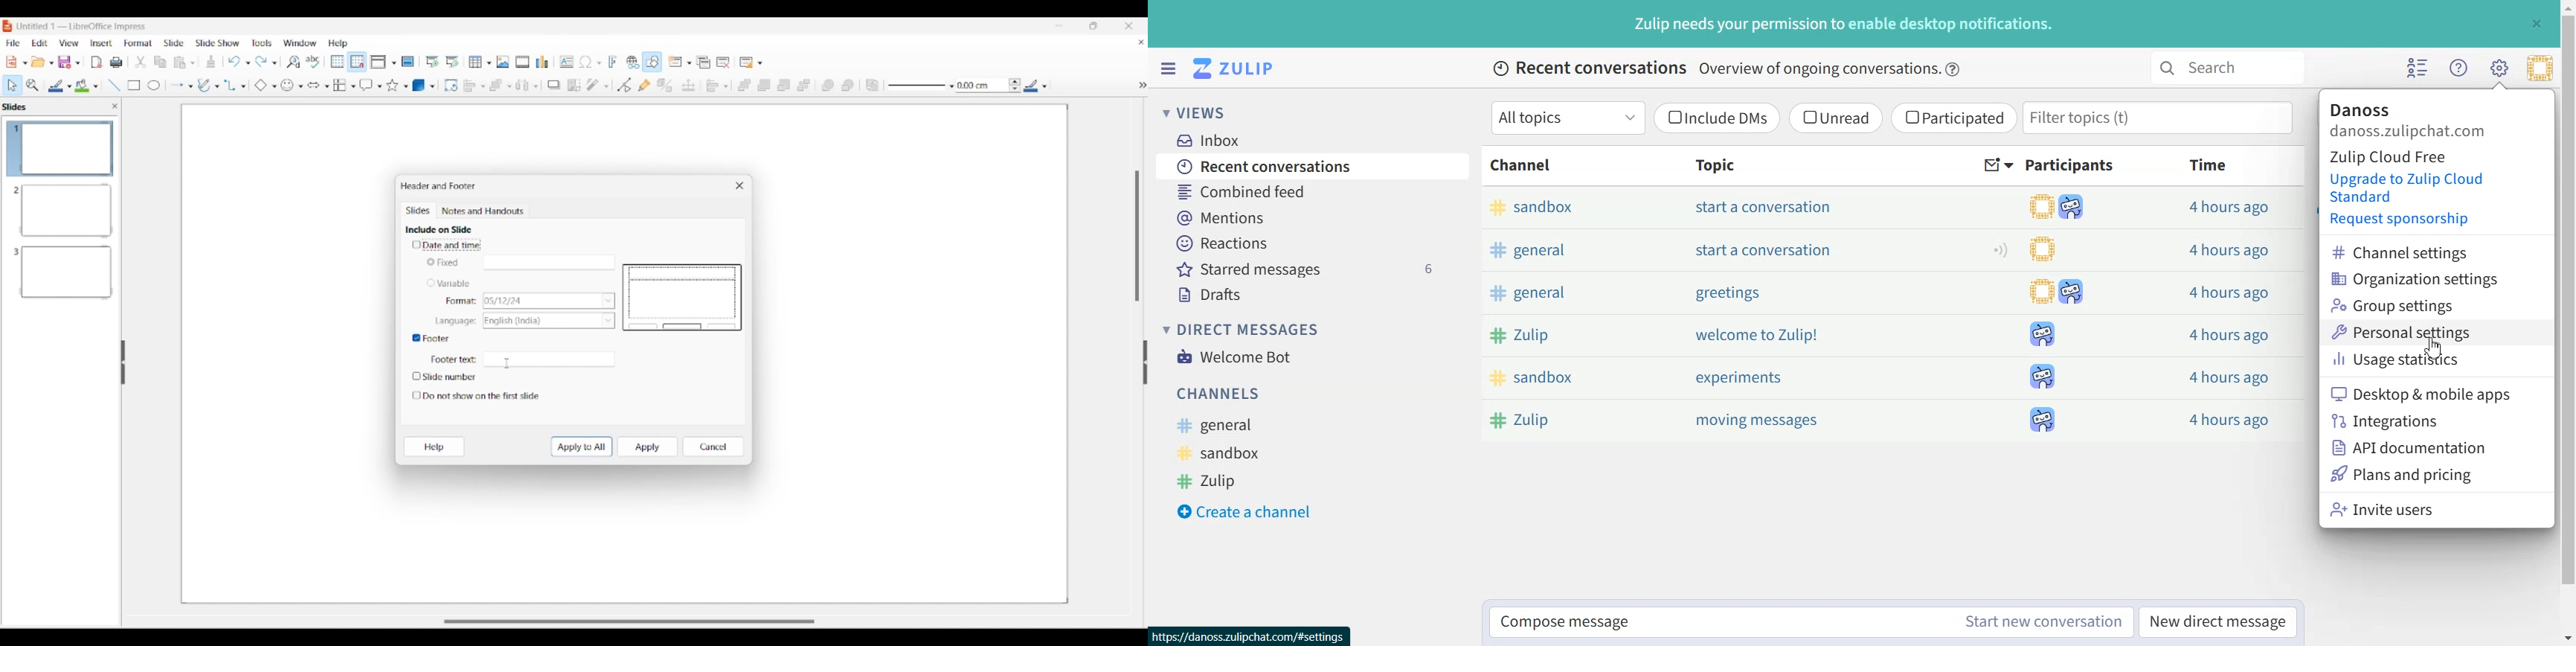  What do you see at coordinates (1579, 380) in the screenshot?
I see `#Sandbox` at bounding box center [1579, 380].